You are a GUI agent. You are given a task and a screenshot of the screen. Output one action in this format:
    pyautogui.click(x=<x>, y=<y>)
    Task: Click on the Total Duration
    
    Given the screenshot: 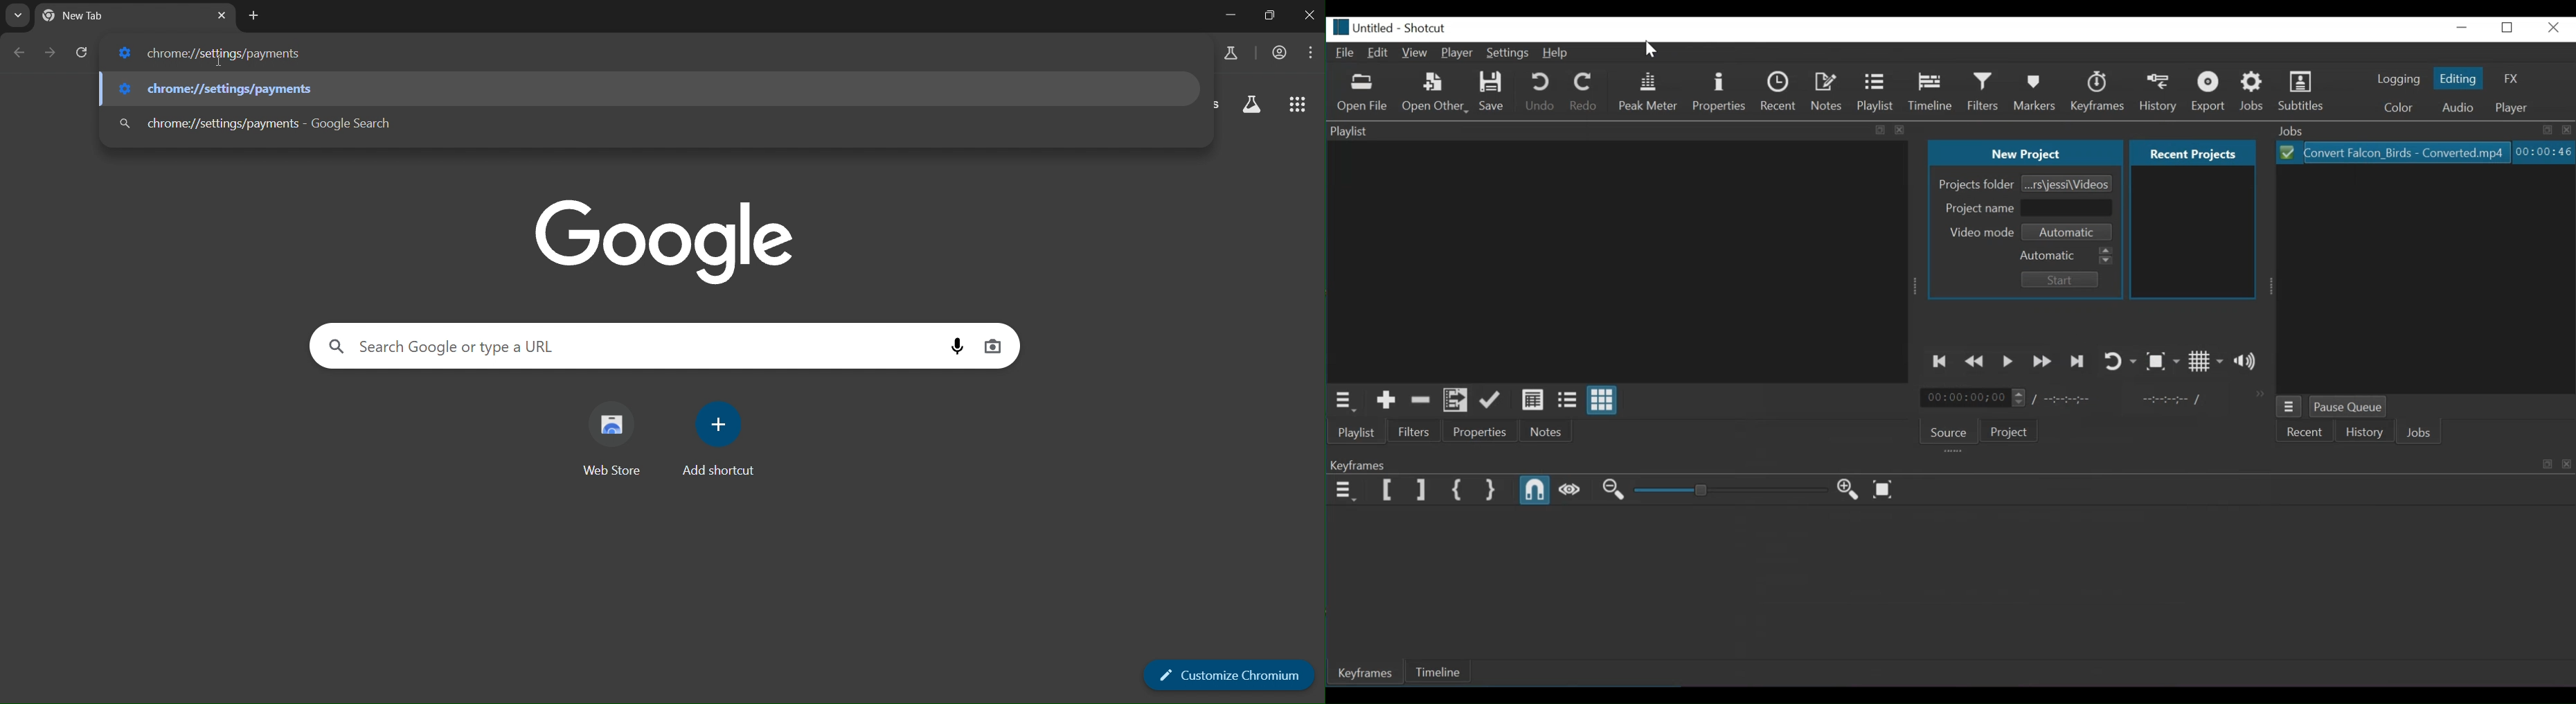 What is the action you would take?
    pyautogui.click(x=2065, y=397)
    